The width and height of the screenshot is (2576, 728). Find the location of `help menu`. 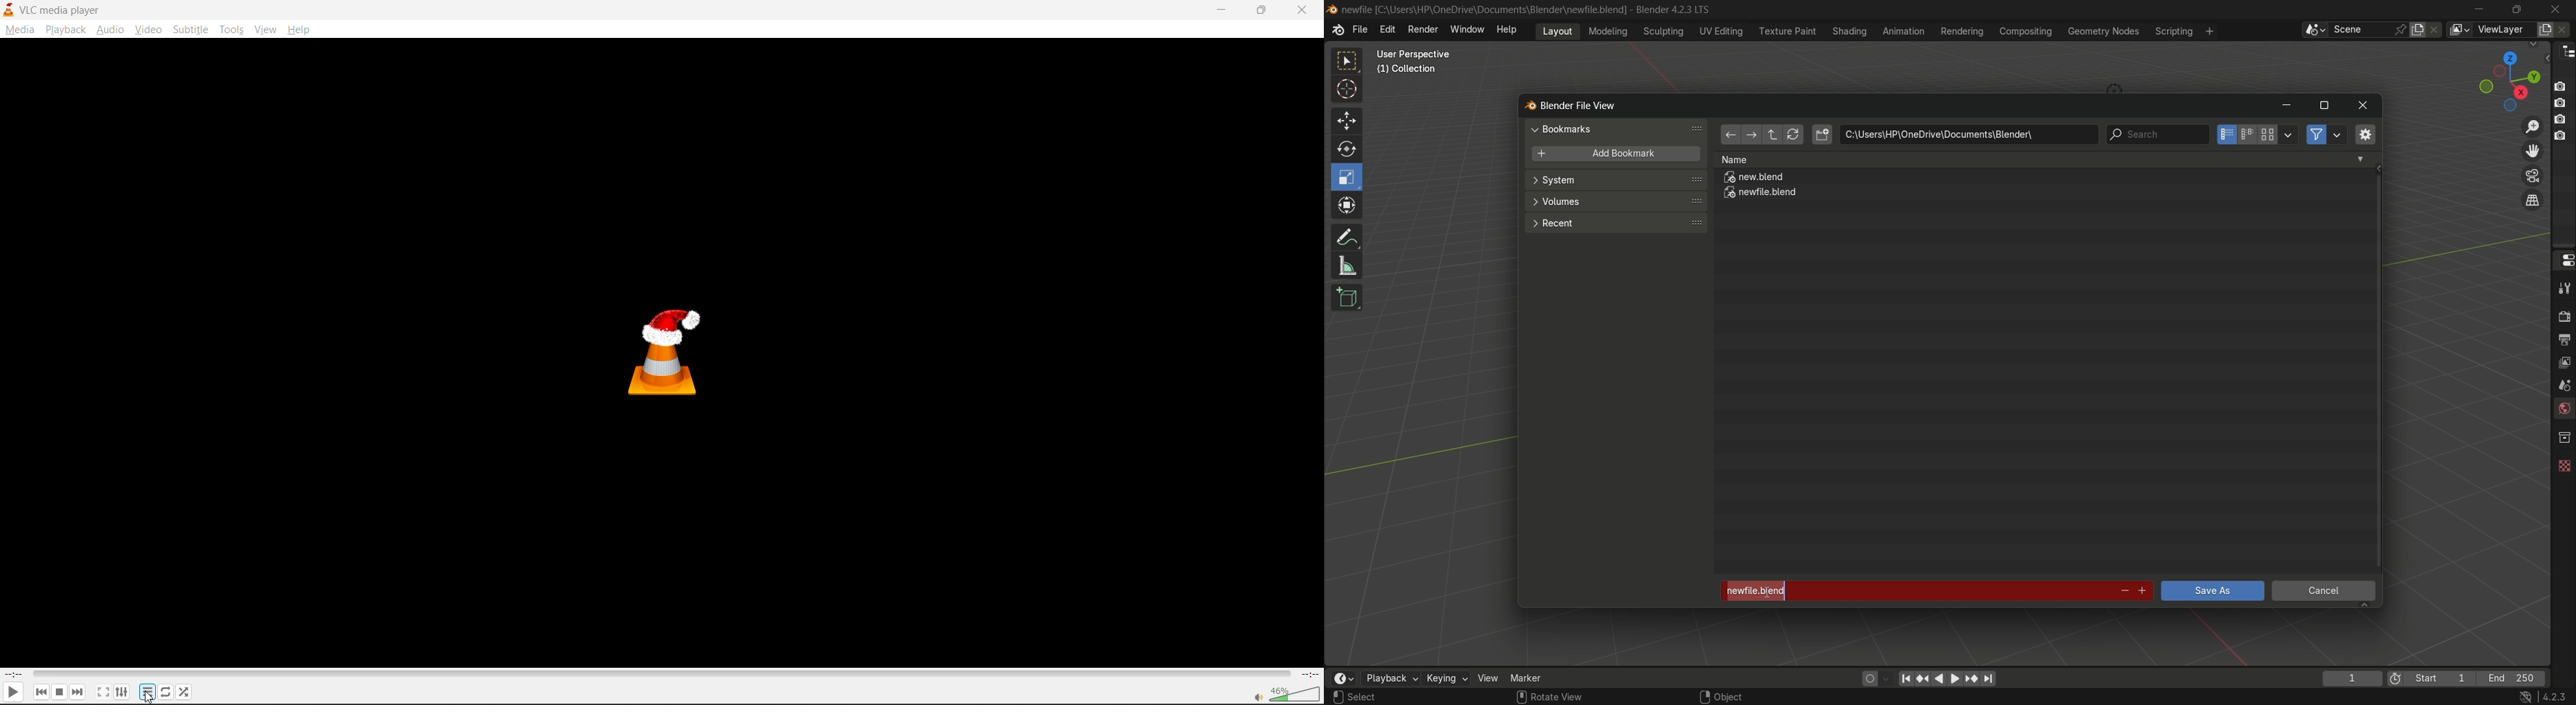

help menu is located at coordinates (1510, 29).